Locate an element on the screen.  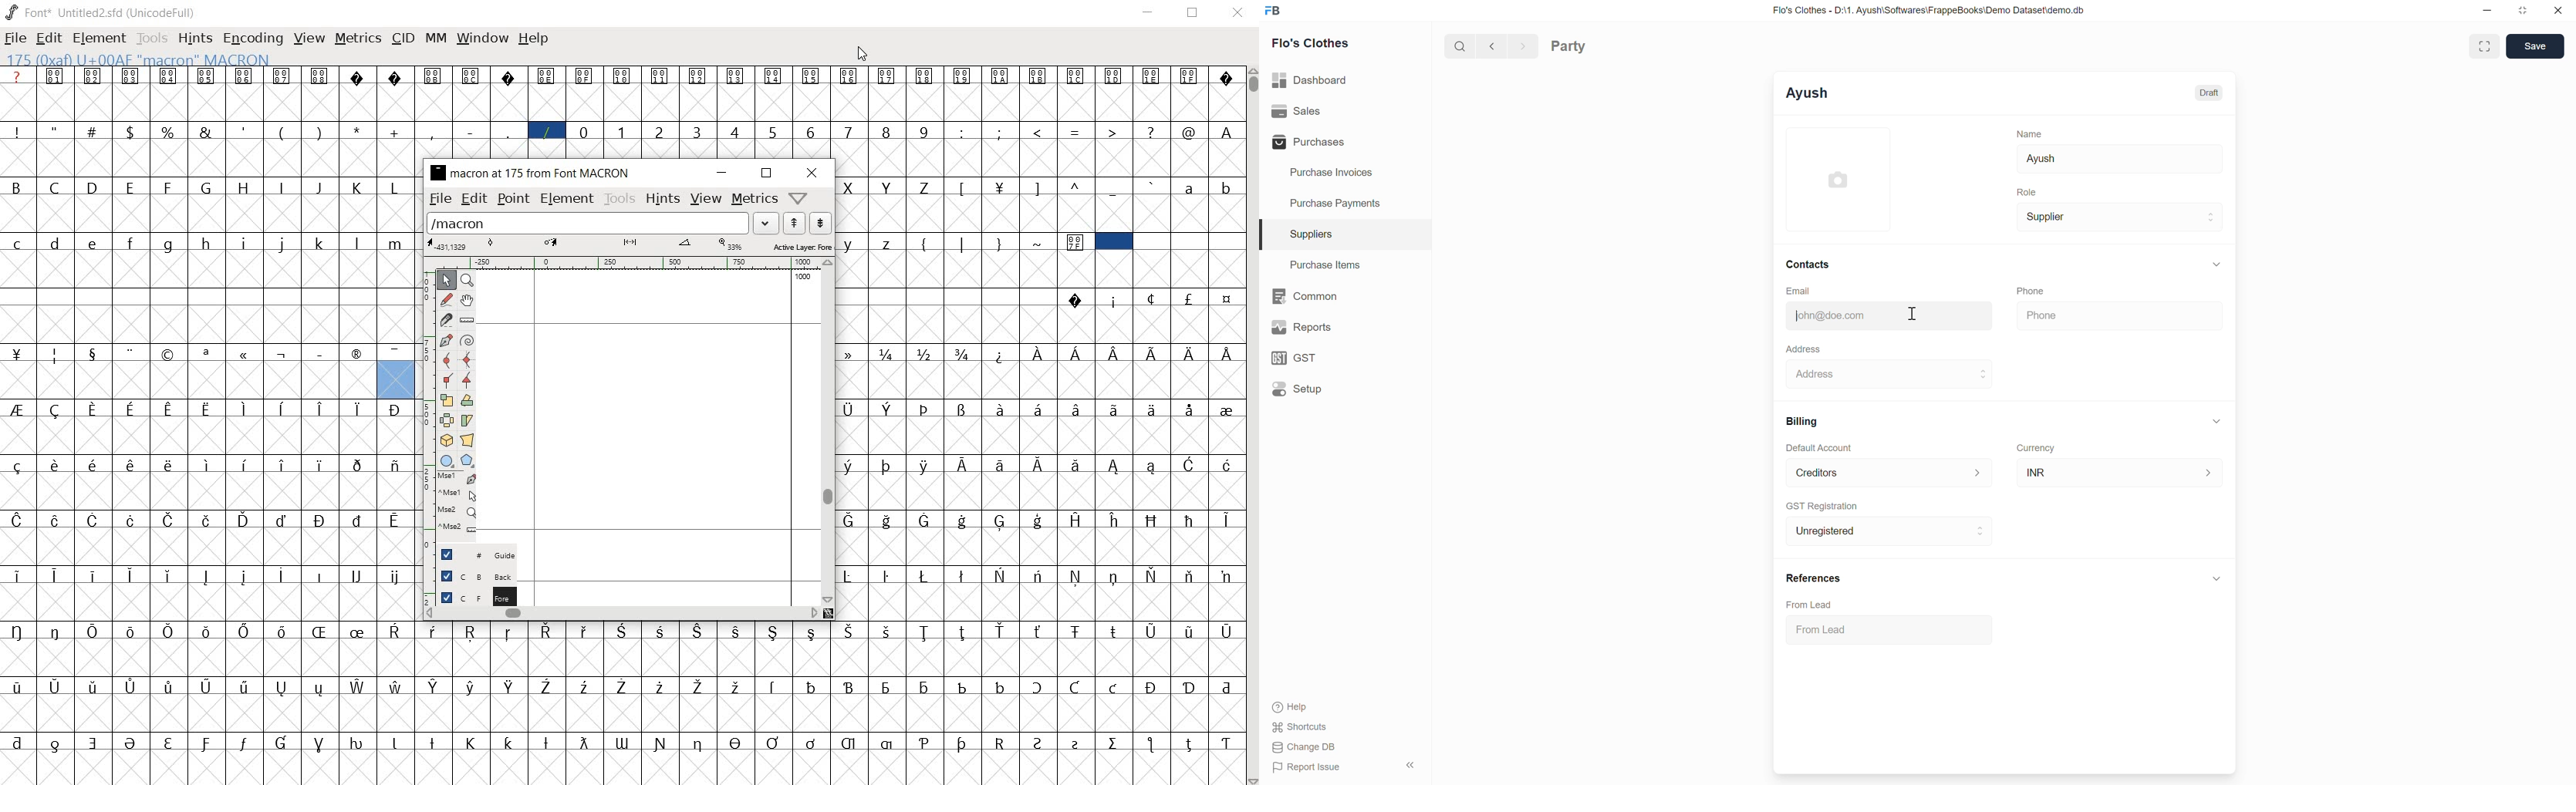
Symbol is located at coordinates (1078, 302).